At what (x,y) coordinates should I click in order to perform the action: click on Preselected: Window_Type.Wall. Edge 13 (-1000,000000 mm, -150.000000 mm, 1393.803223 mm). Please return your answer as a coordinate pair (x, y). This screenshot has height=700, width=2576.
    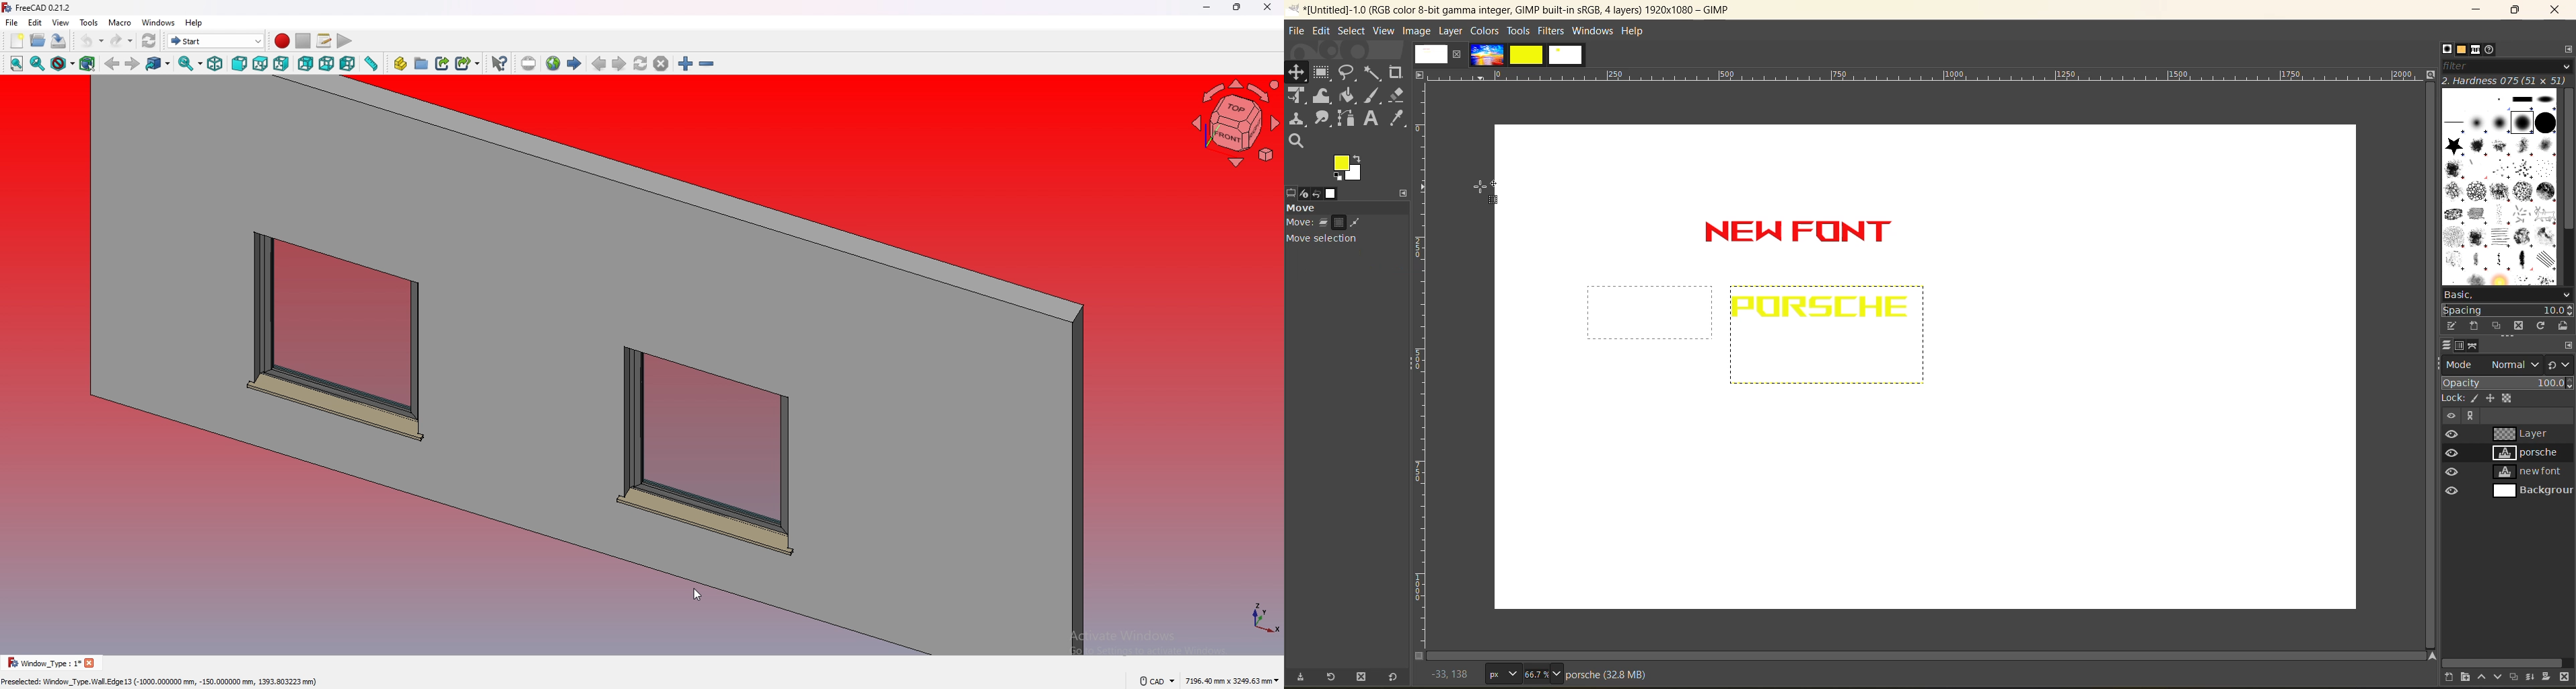
    Looking at the image, I should click on (163, 680).